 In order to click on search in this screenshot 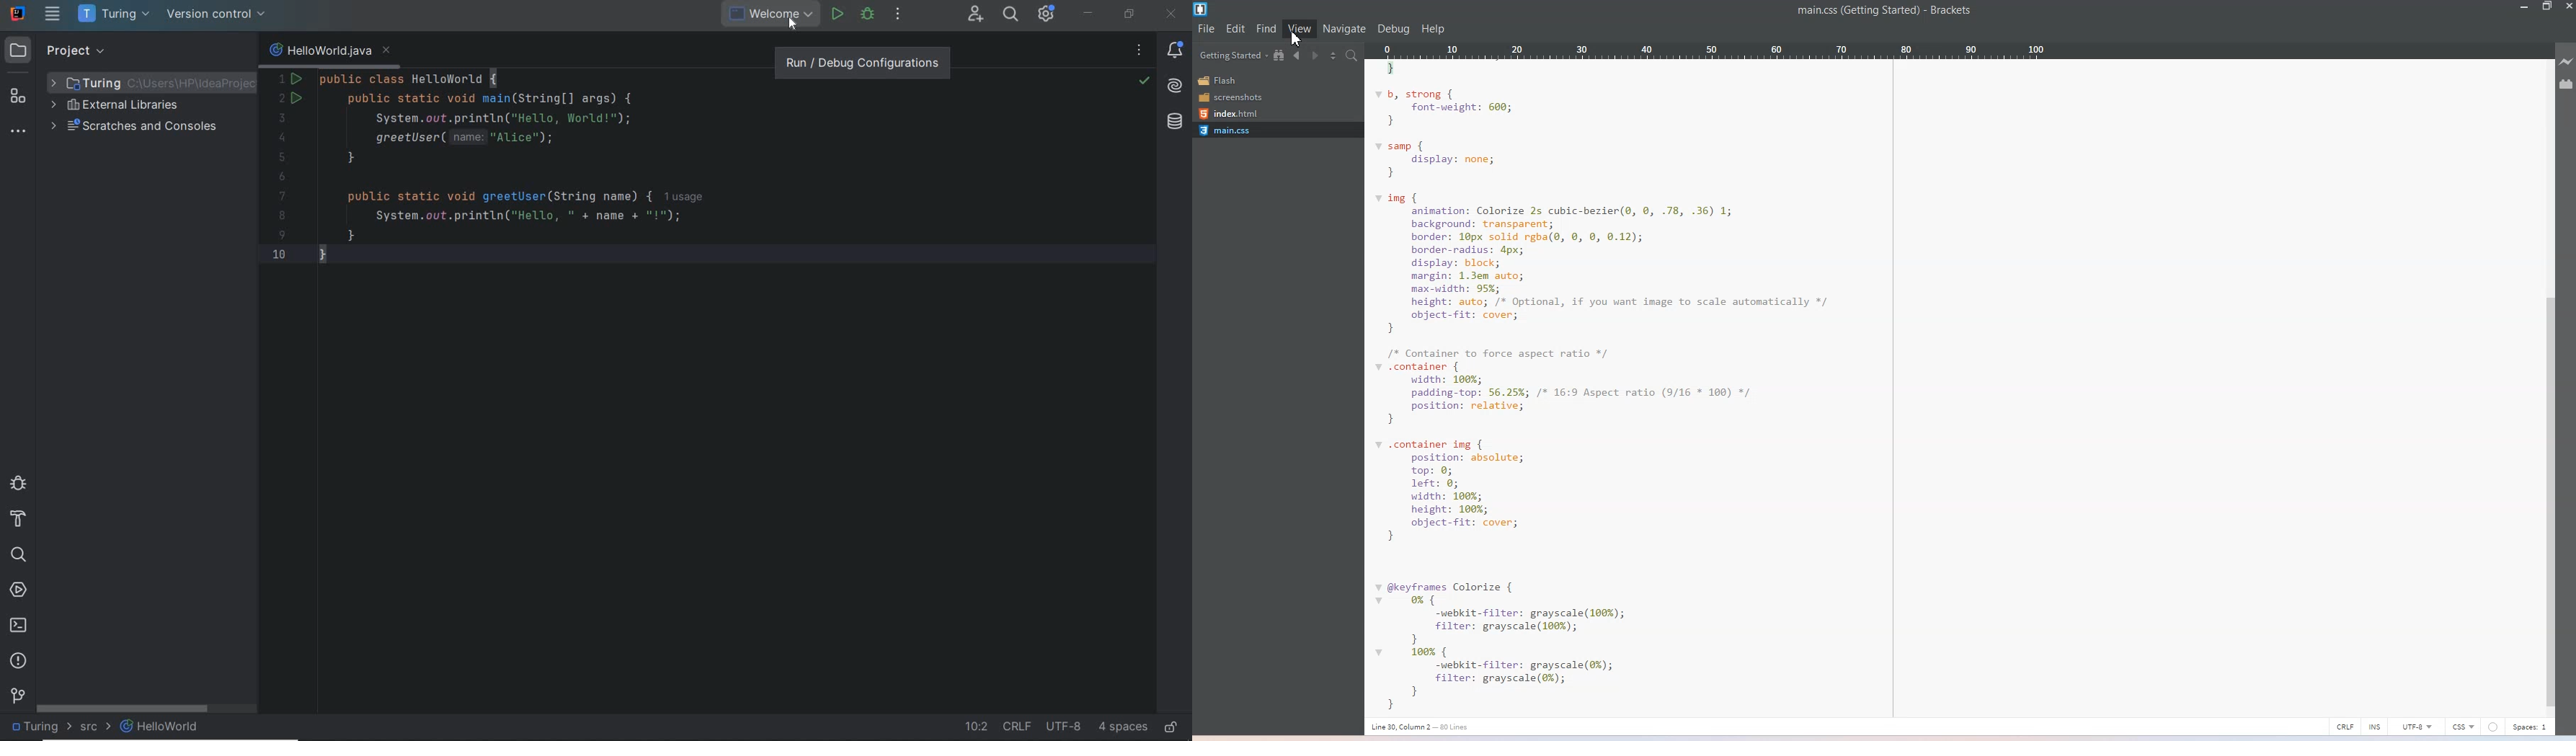, I will do `click(18, 555)`.